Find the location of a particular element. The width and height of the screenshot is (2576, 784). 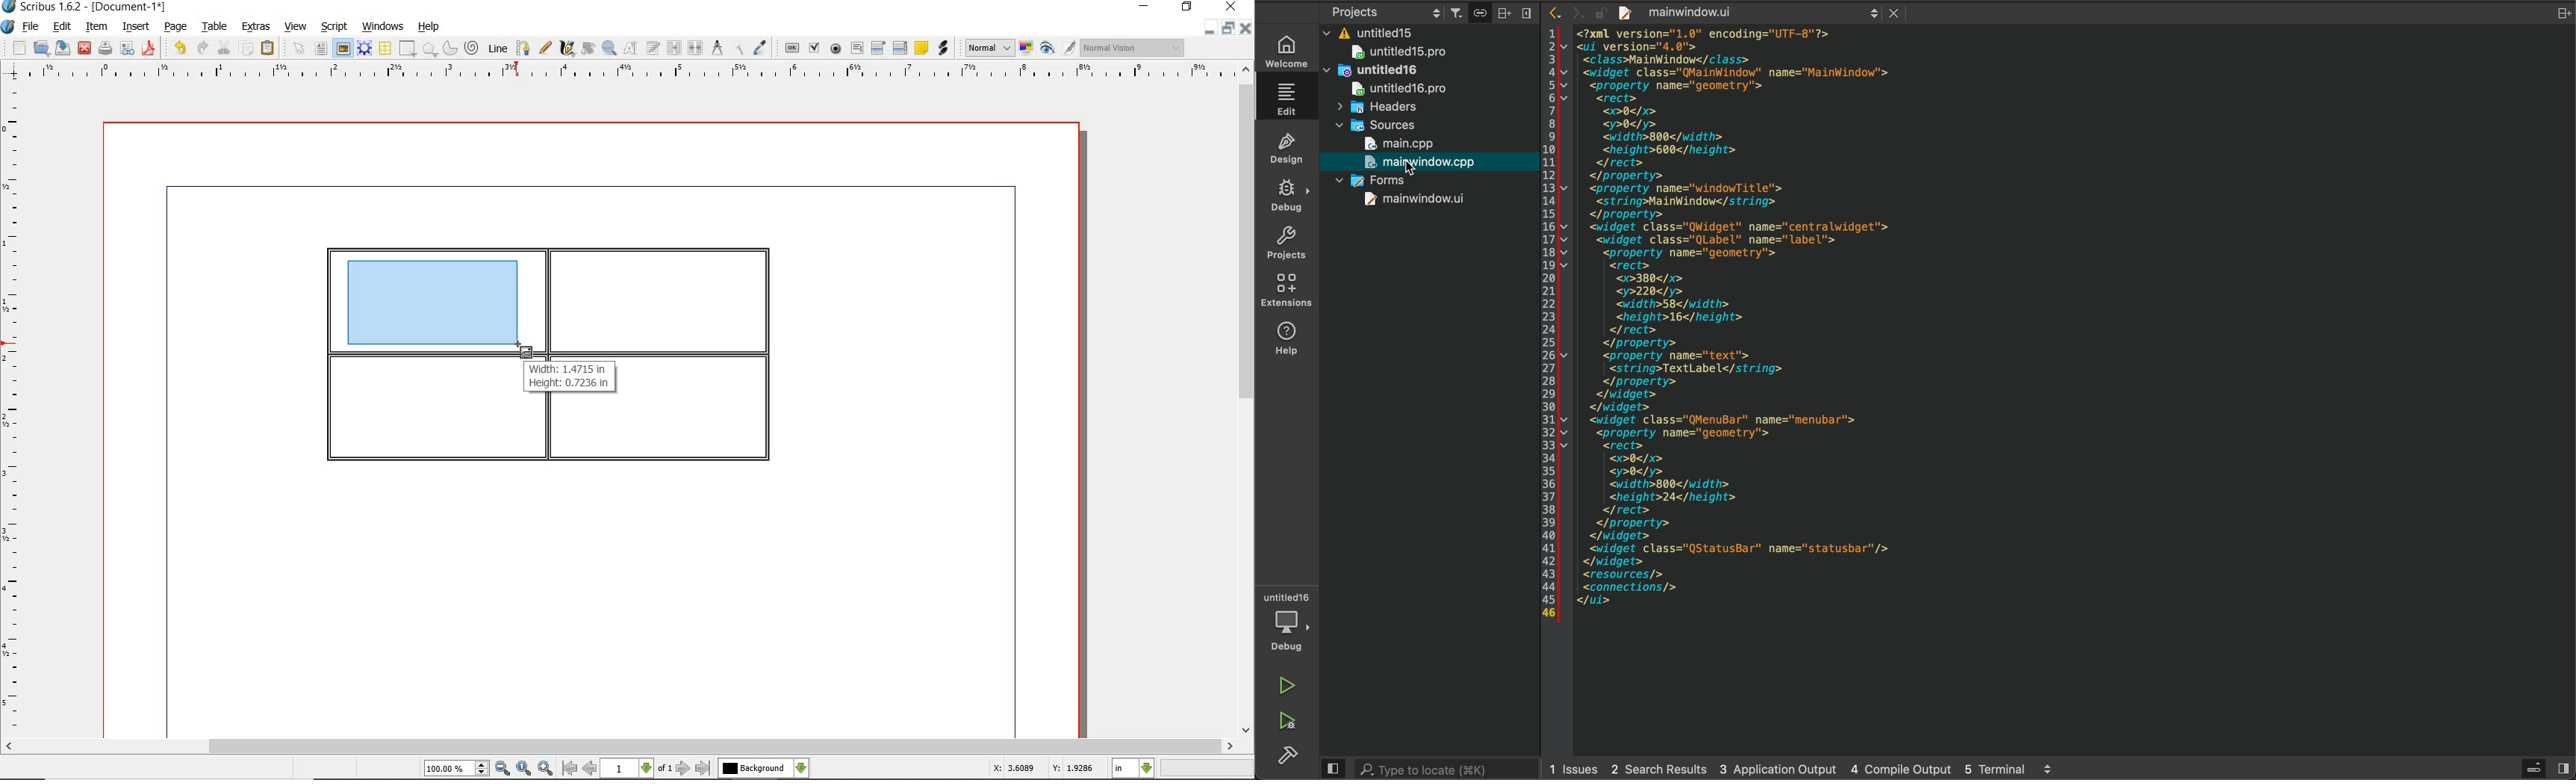

zoom to is located at coordinates (523, 769).